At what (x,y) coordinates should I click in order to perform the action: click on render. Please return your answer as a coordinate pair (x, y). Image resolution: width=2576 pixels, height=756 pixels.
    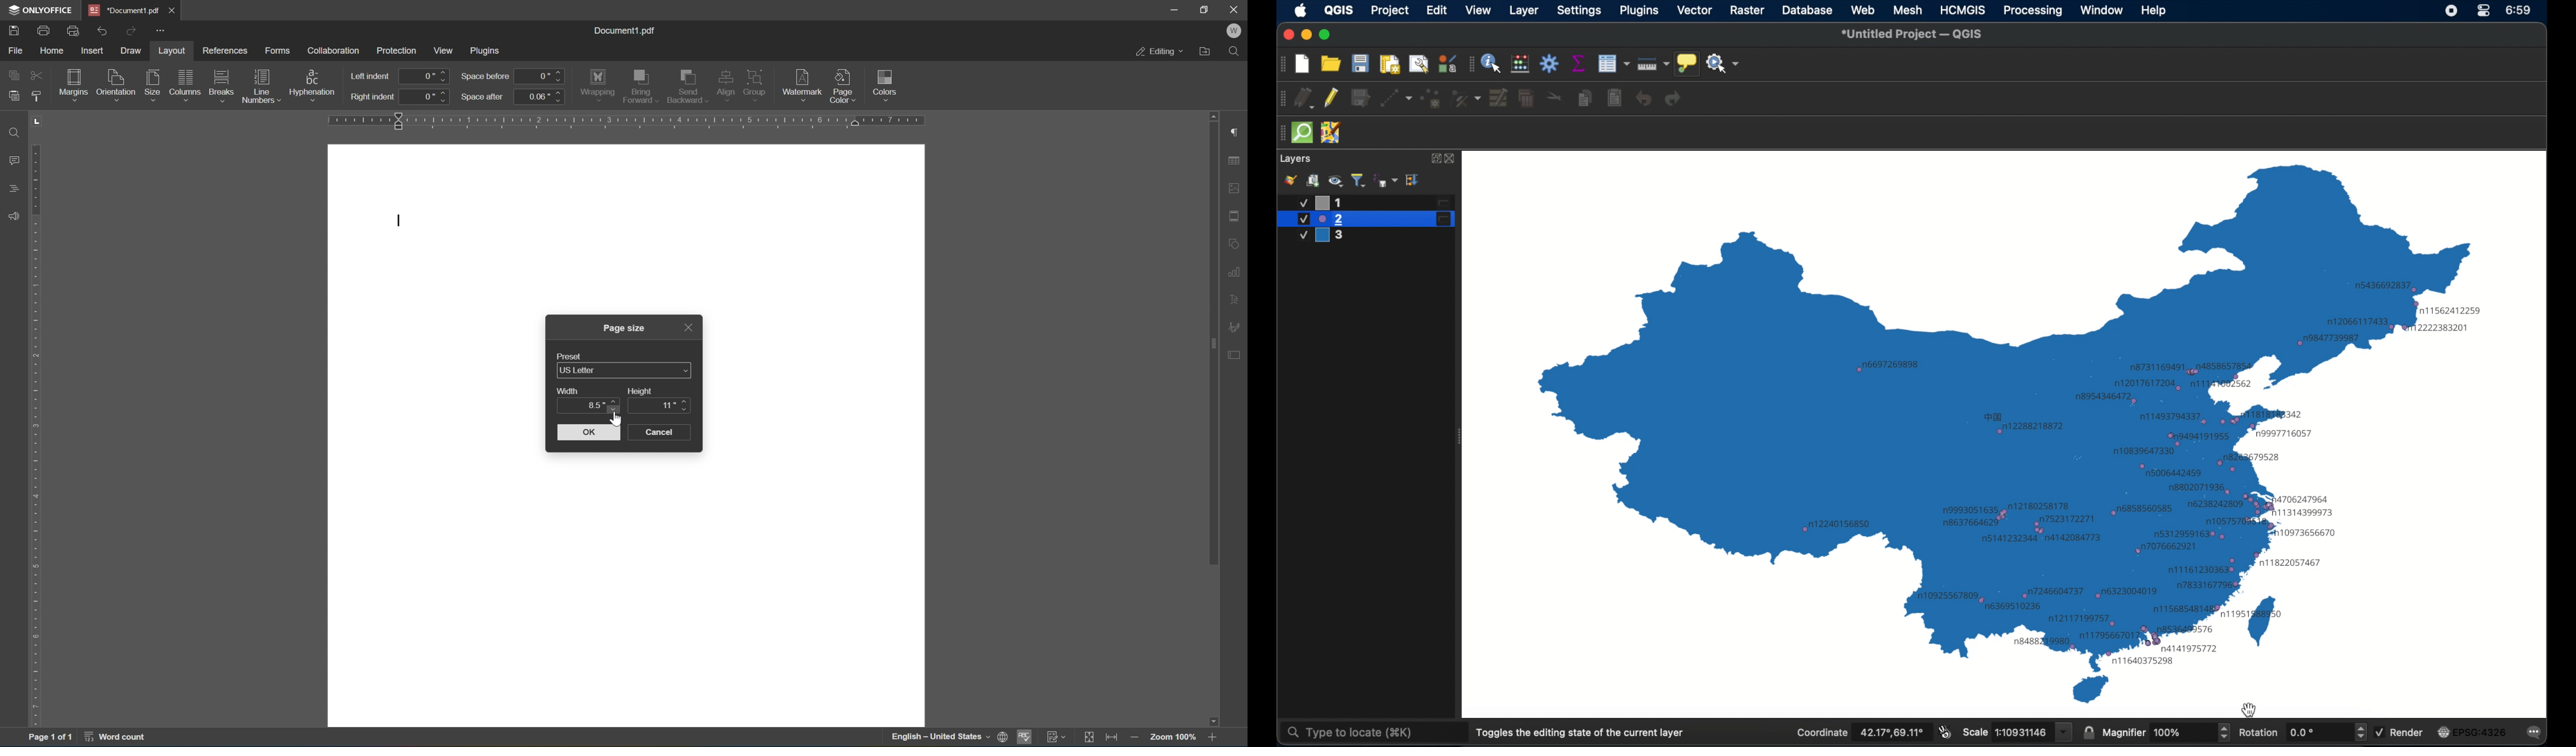
    Looking at the image, I should click on (2399, 730).